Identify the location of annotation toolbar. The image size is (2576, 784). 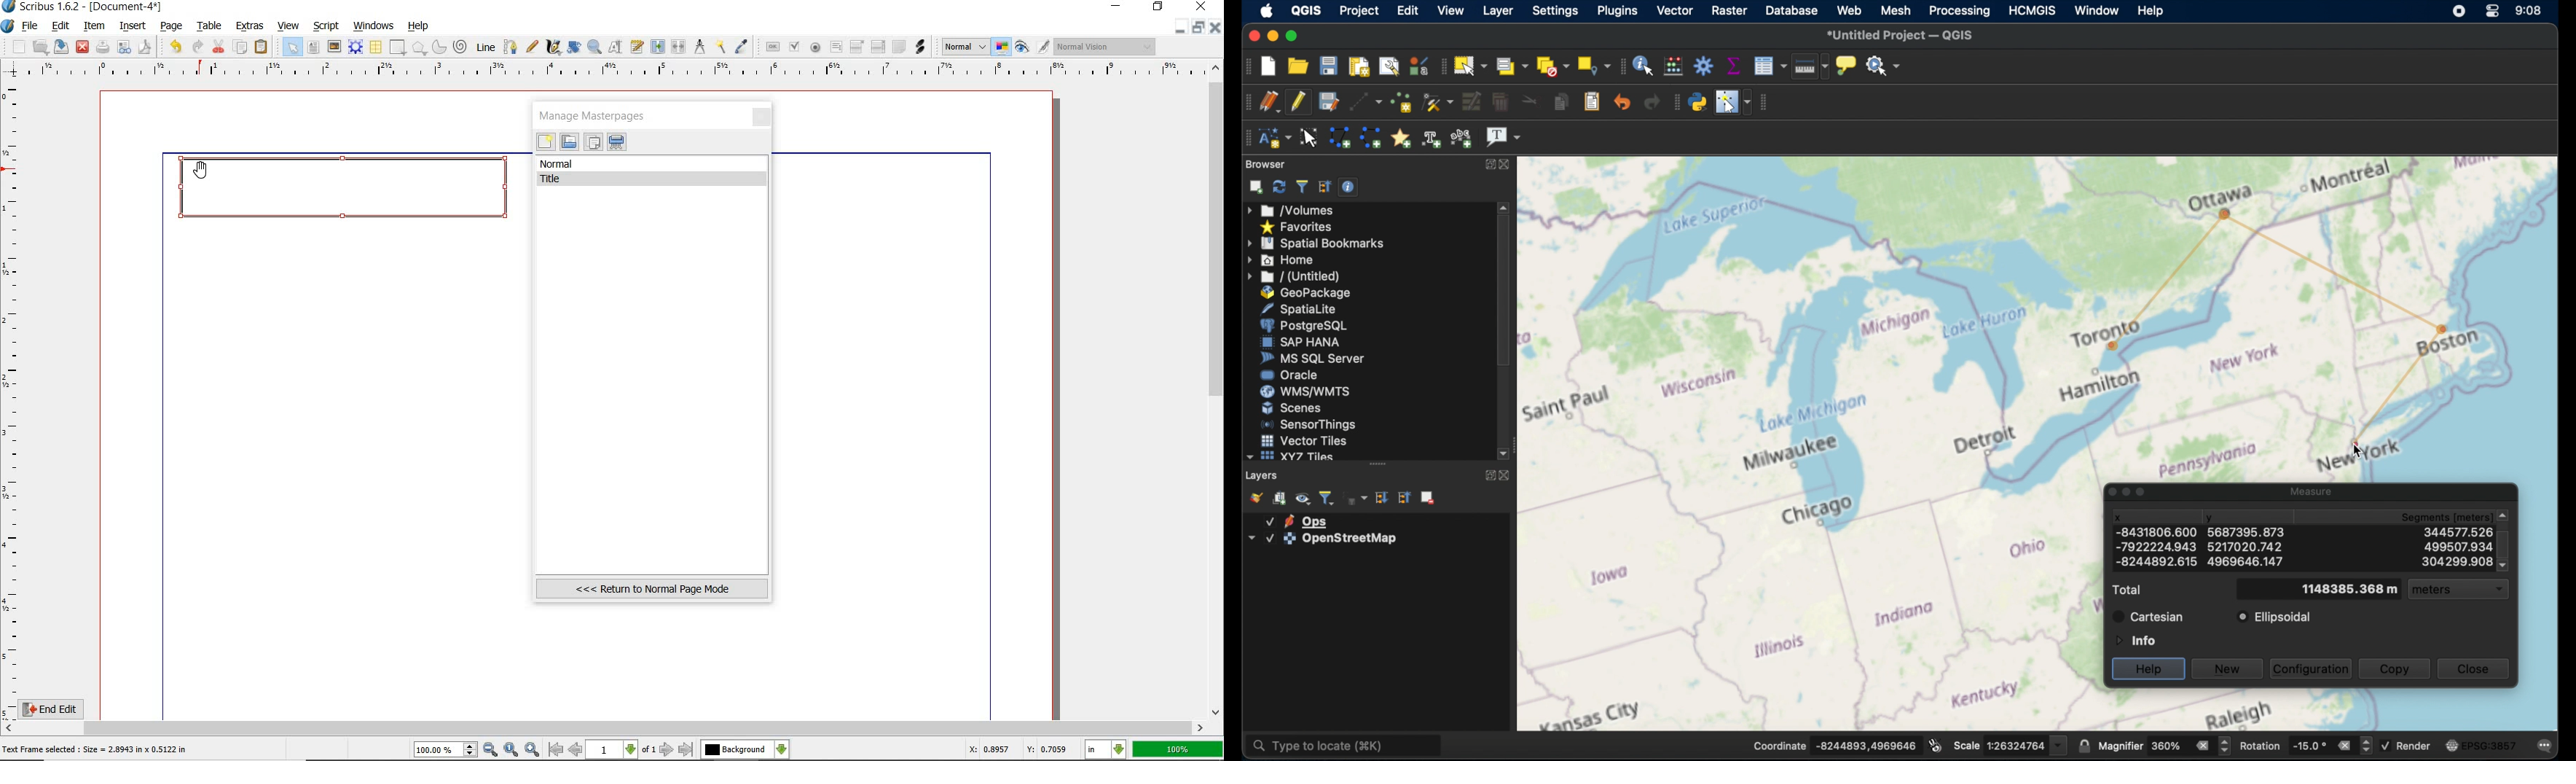
(1247, 138).